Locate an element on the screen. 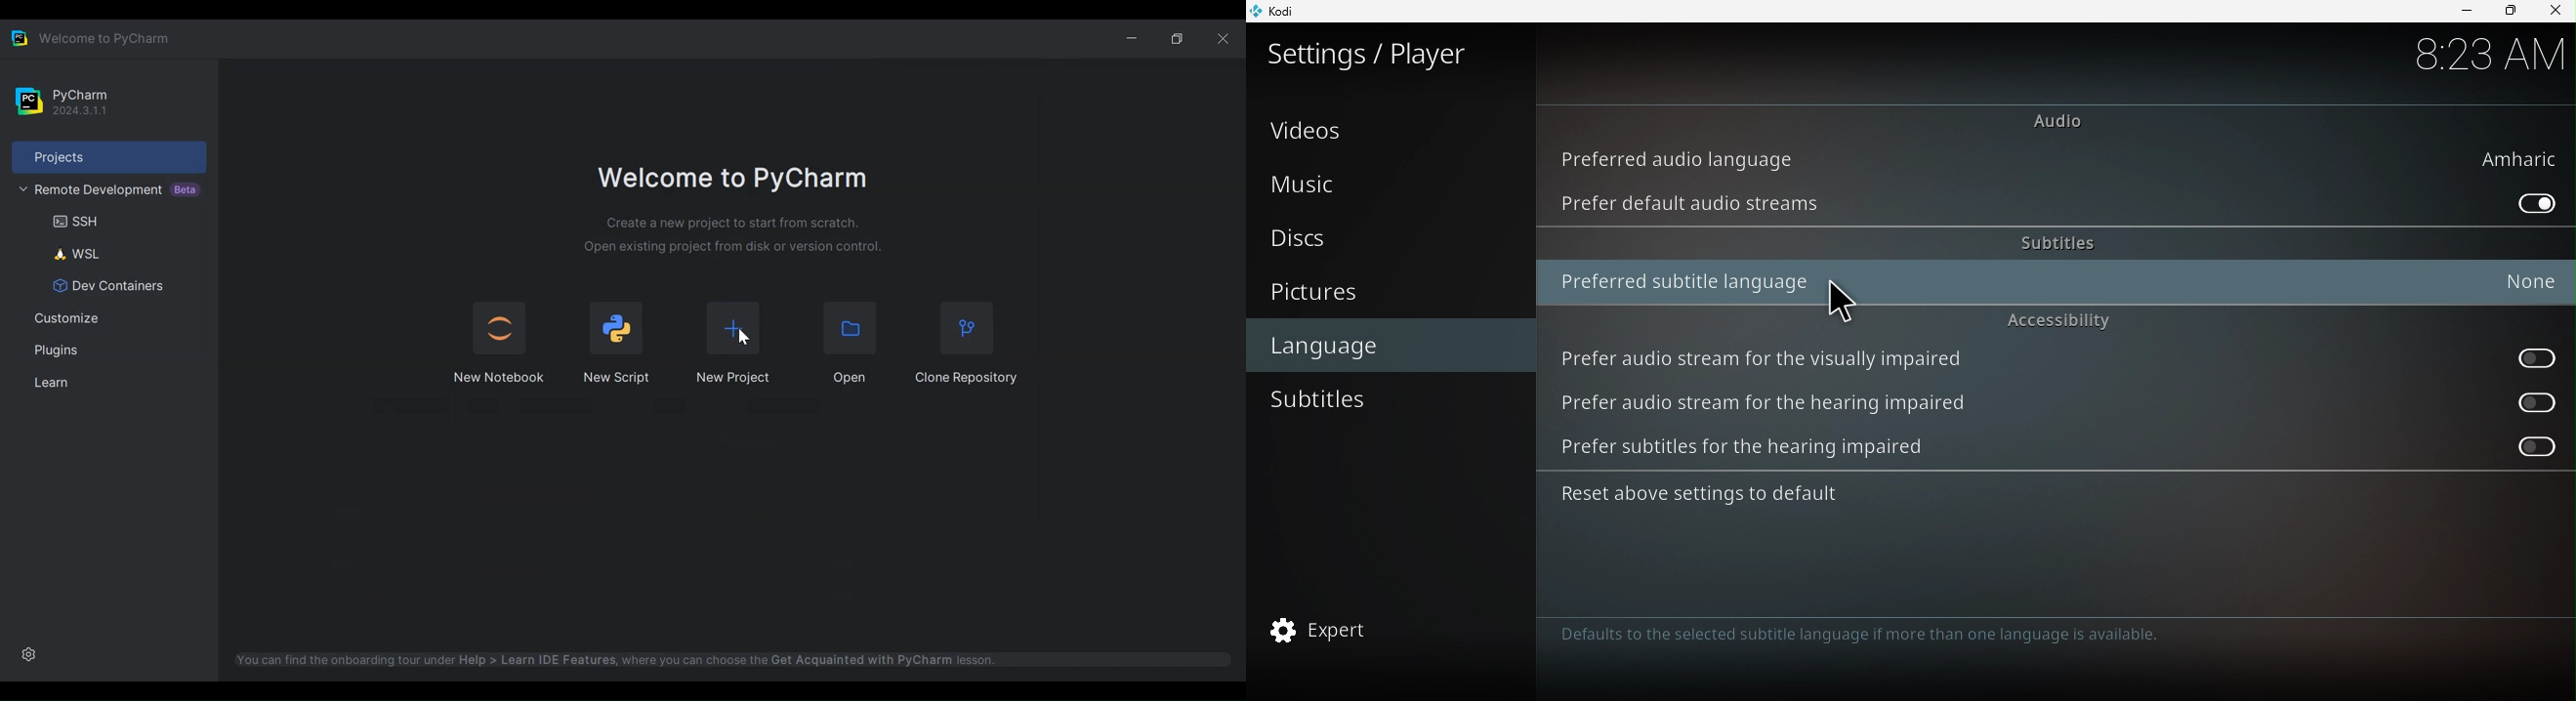 The image size is (2576, 728). Discs is located at coordinates (1383, 242).